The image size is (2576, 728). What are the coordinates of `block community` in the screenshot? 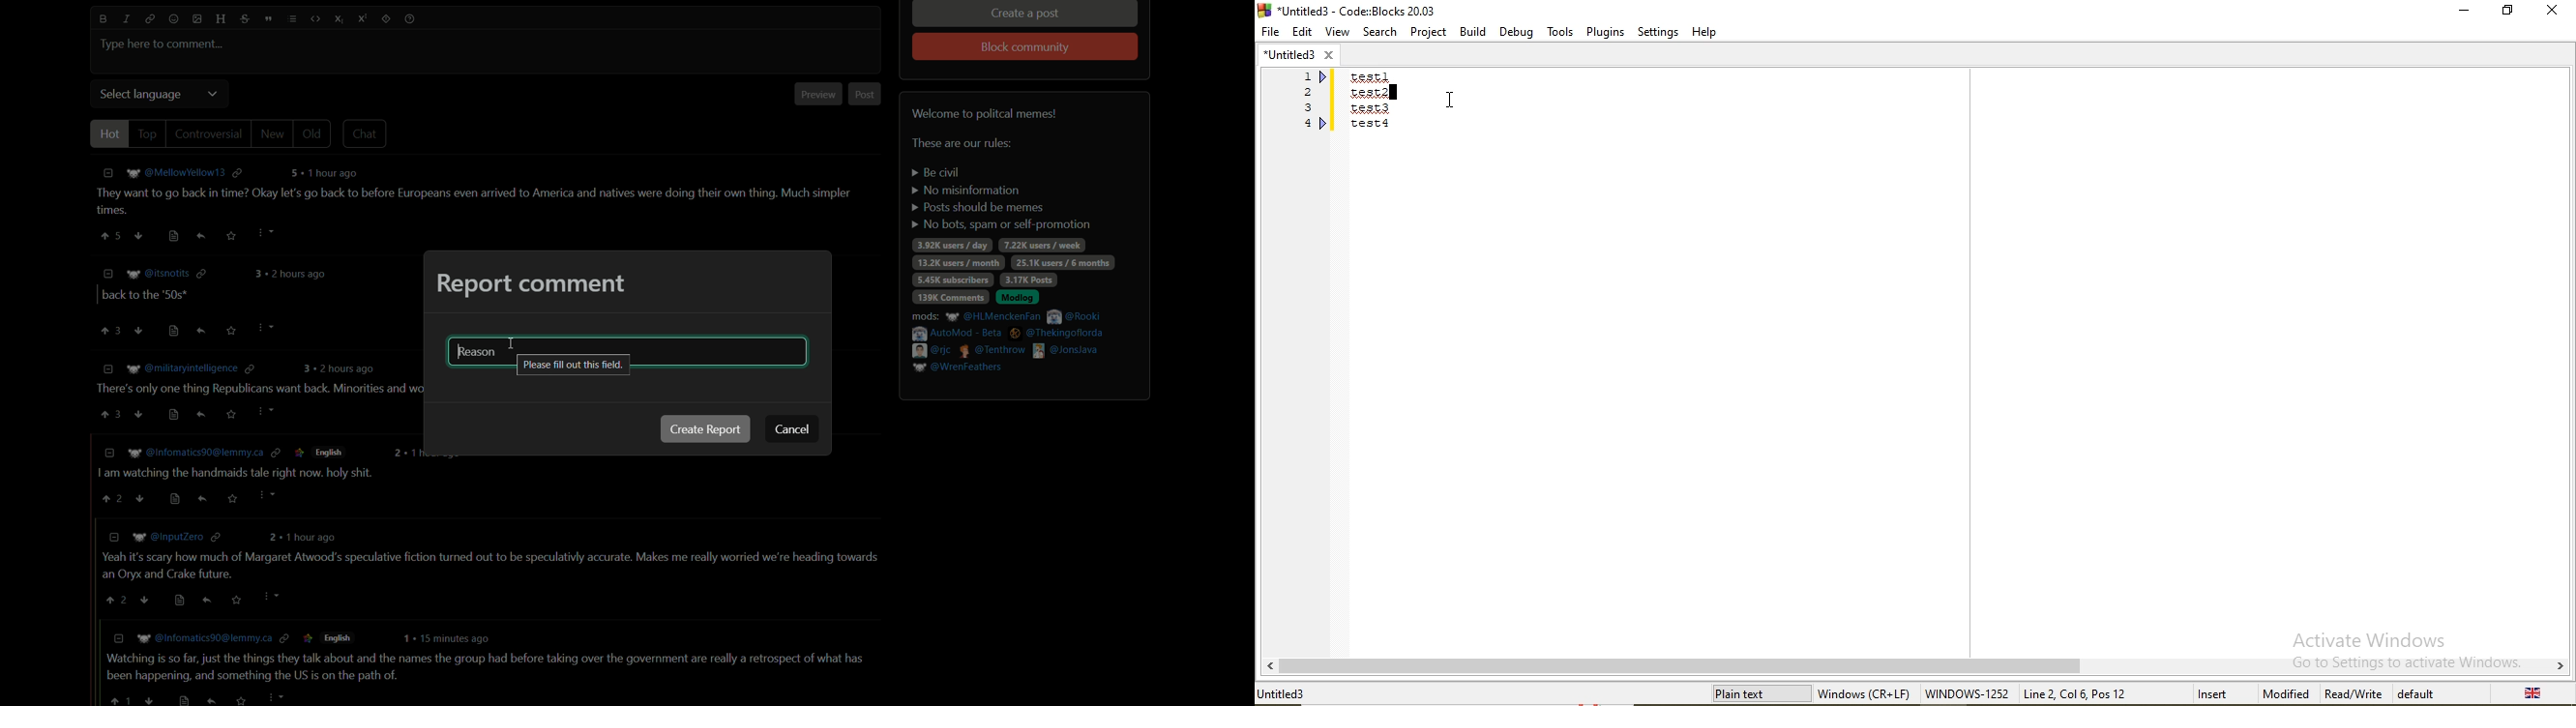 It's located at (1027, 48).